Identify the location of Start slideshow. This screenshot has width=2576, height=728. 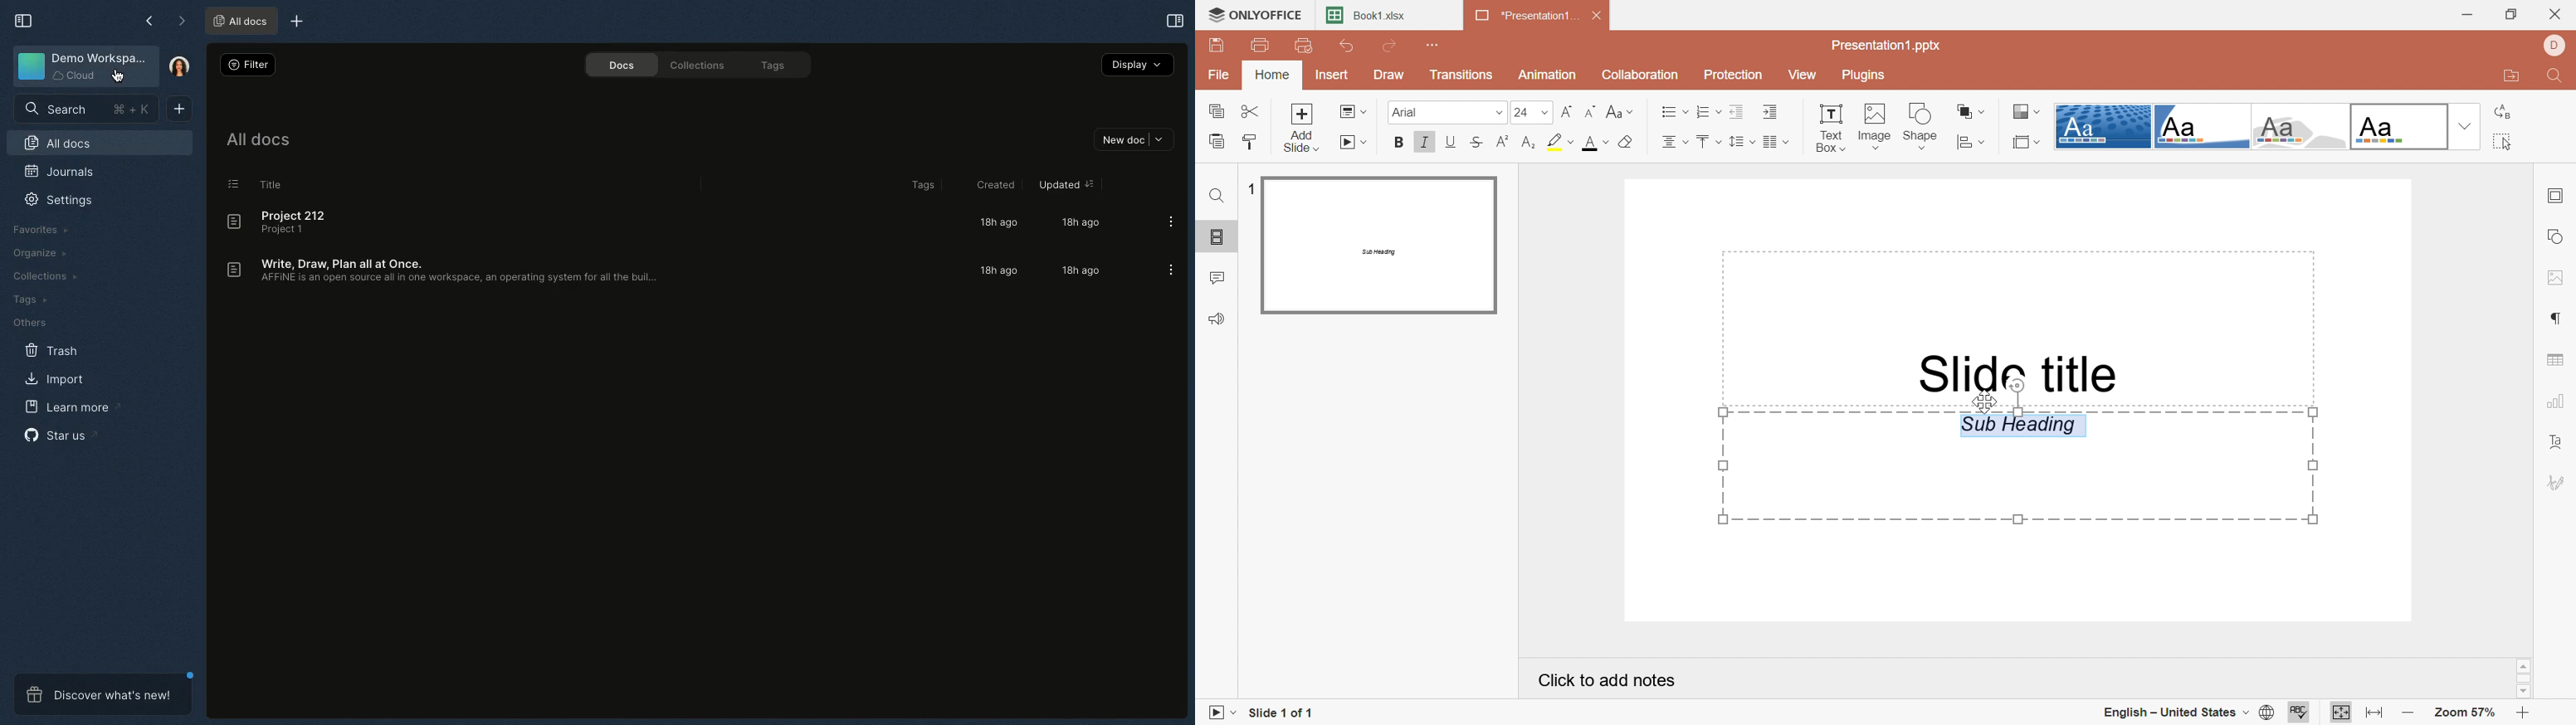
(1221, 711).